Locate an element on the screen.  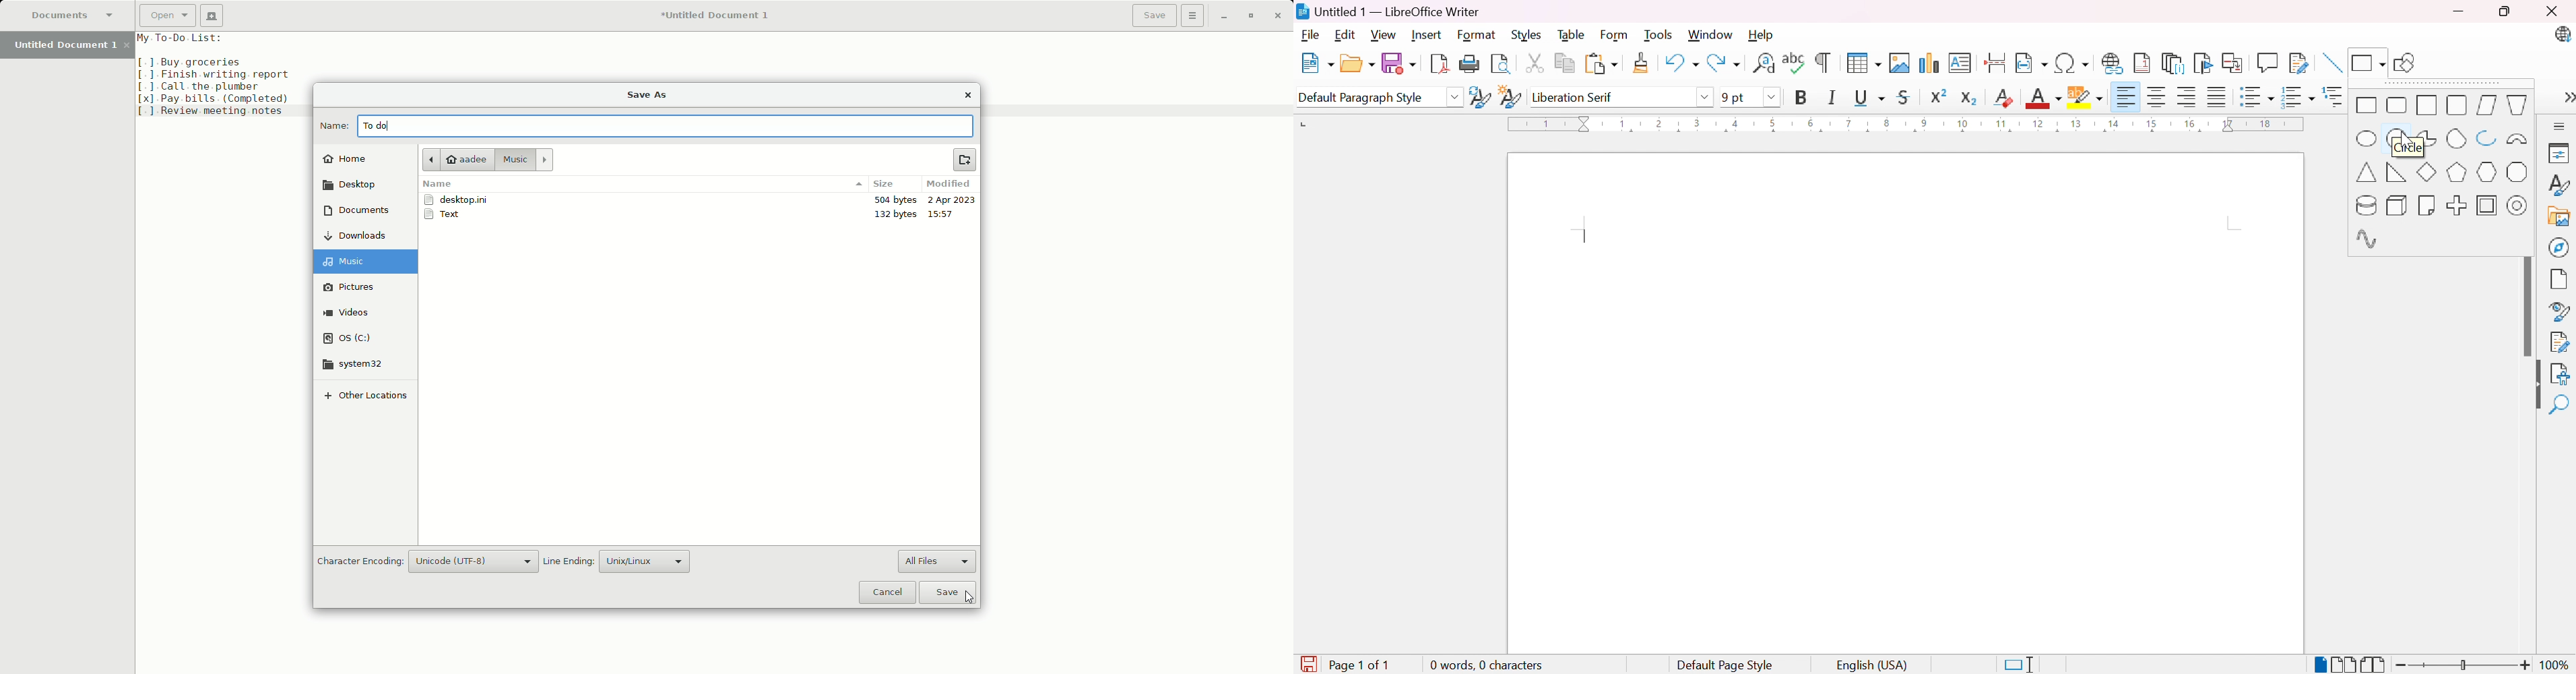
Insert comment is located at coordinates (2270, 62).